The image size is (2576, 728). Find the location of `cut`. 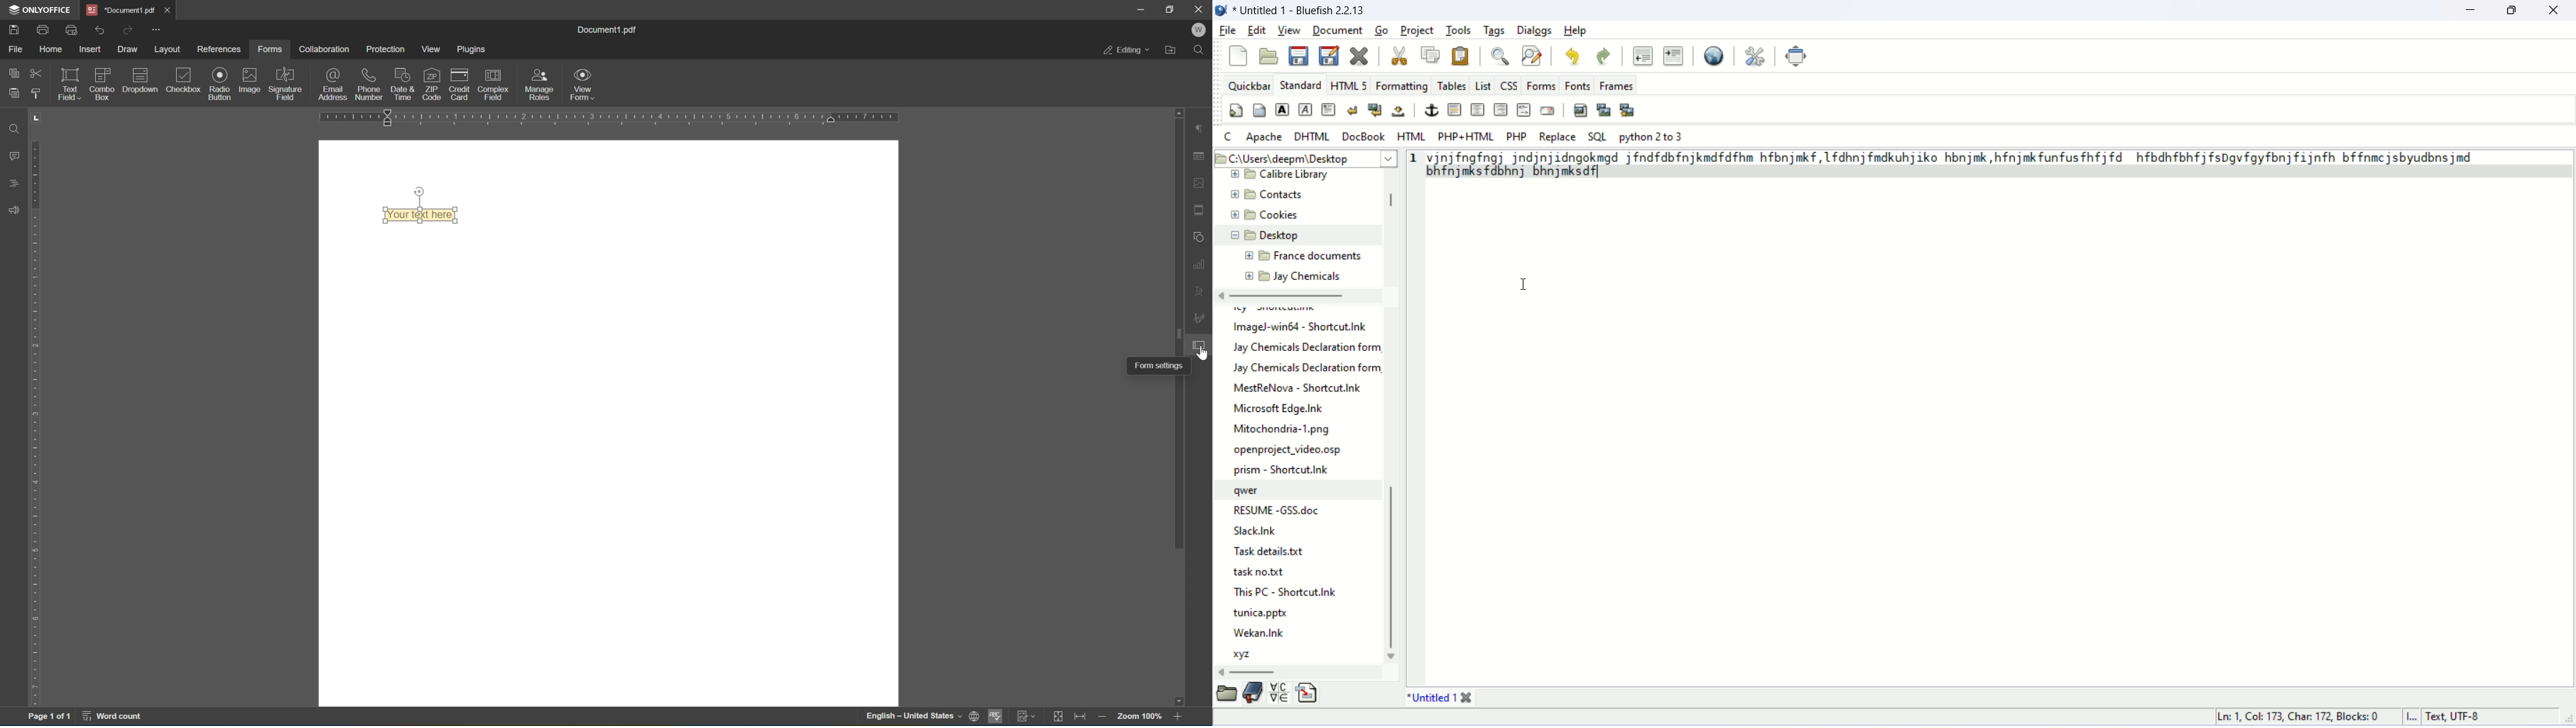

cut is located at coordinates (36, 72).